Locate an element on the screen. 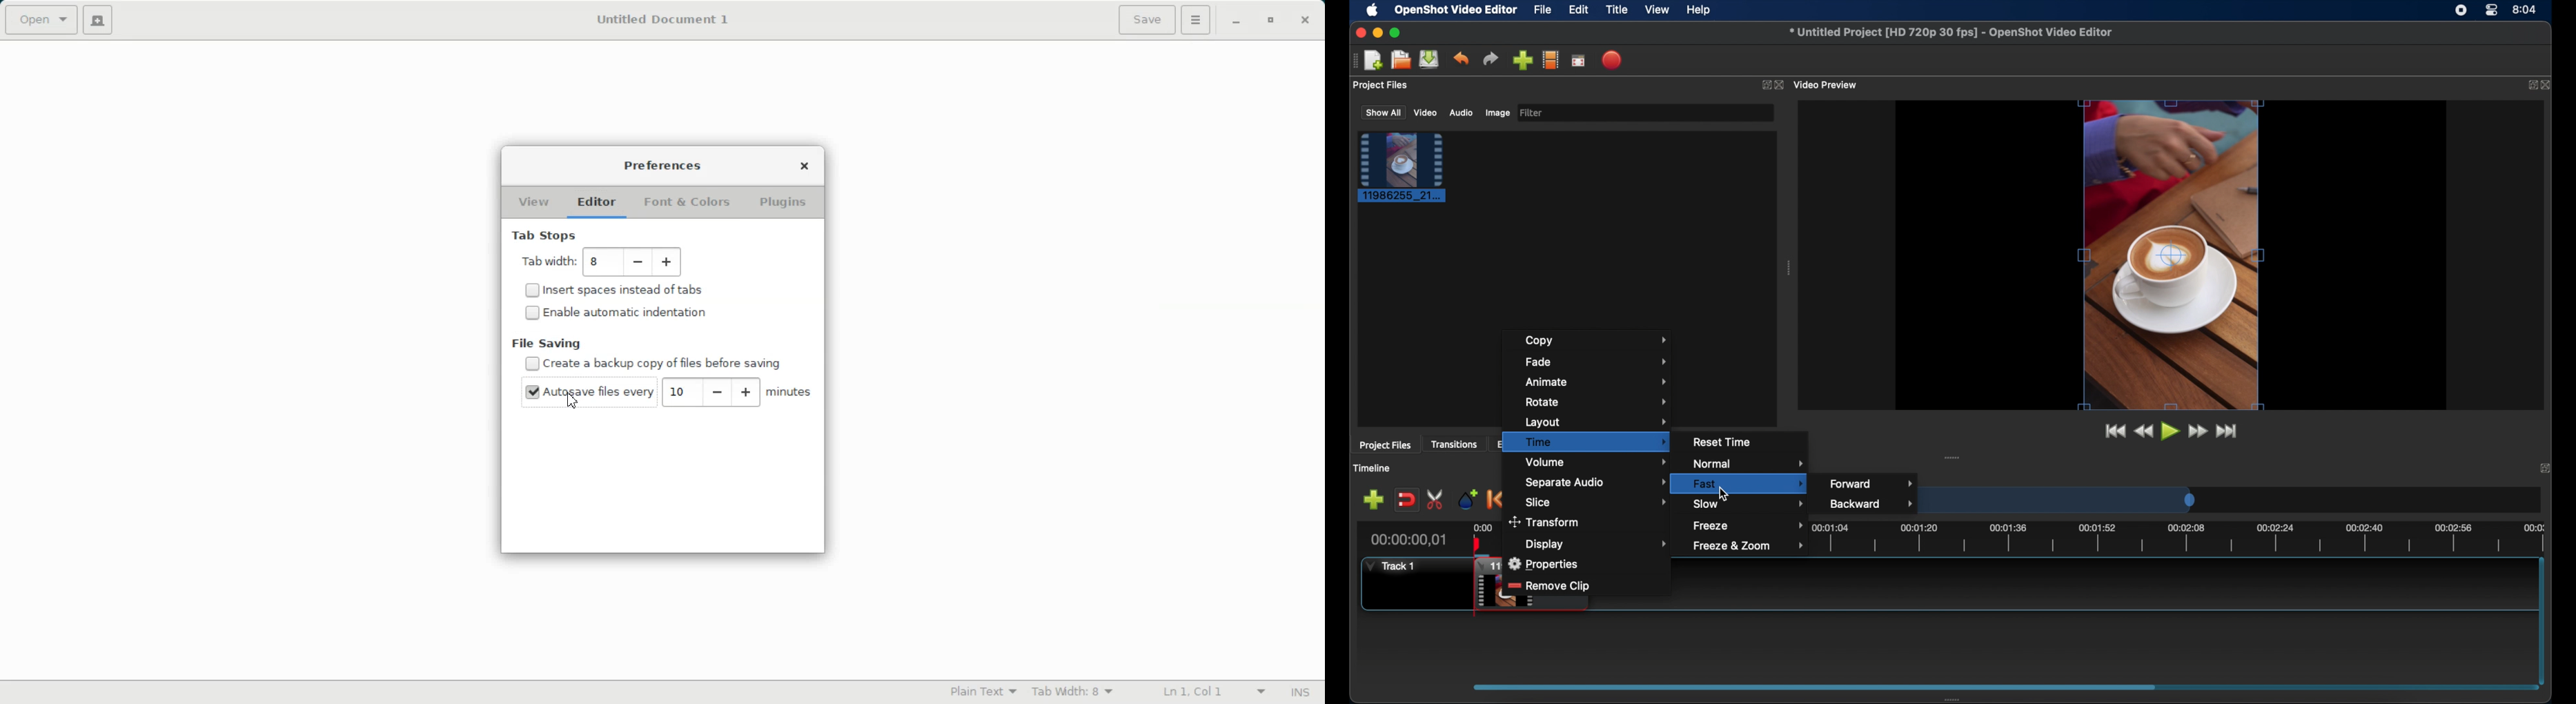 This screenshot has height=728, width=2576. backward menu is located at coordinates (1874, 503).